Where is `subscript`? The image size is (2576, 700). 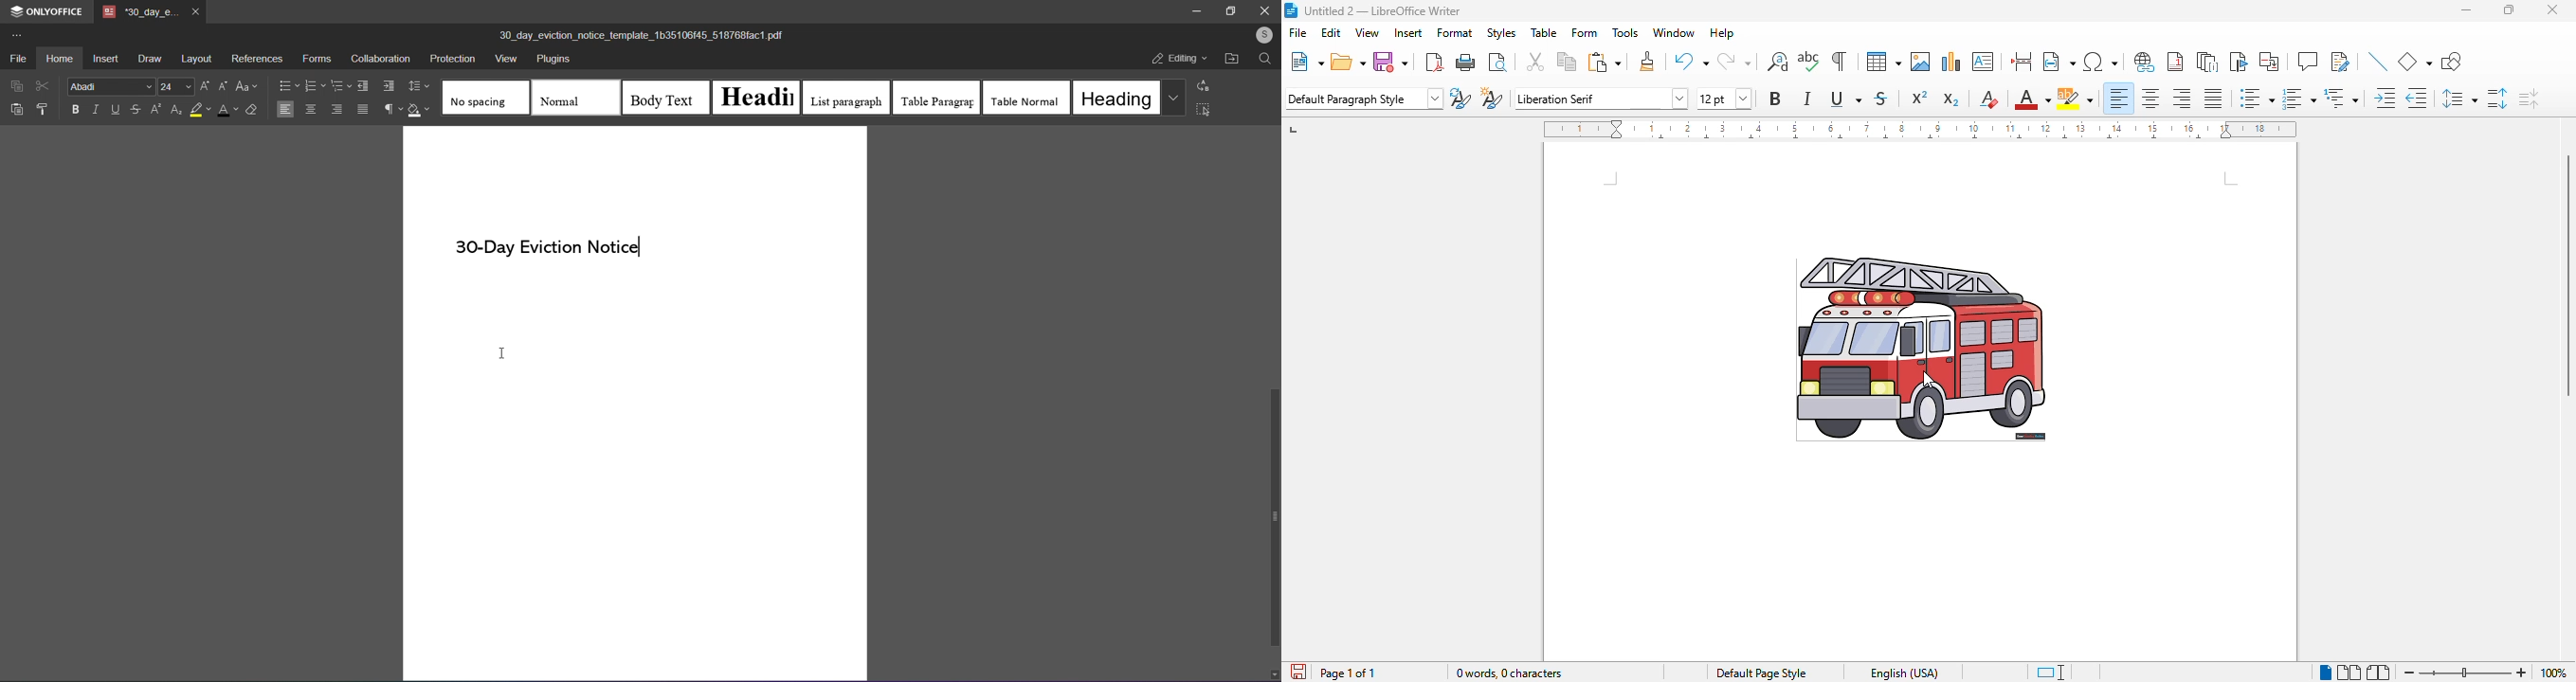
subscript is located at coordinates (1951, 99).